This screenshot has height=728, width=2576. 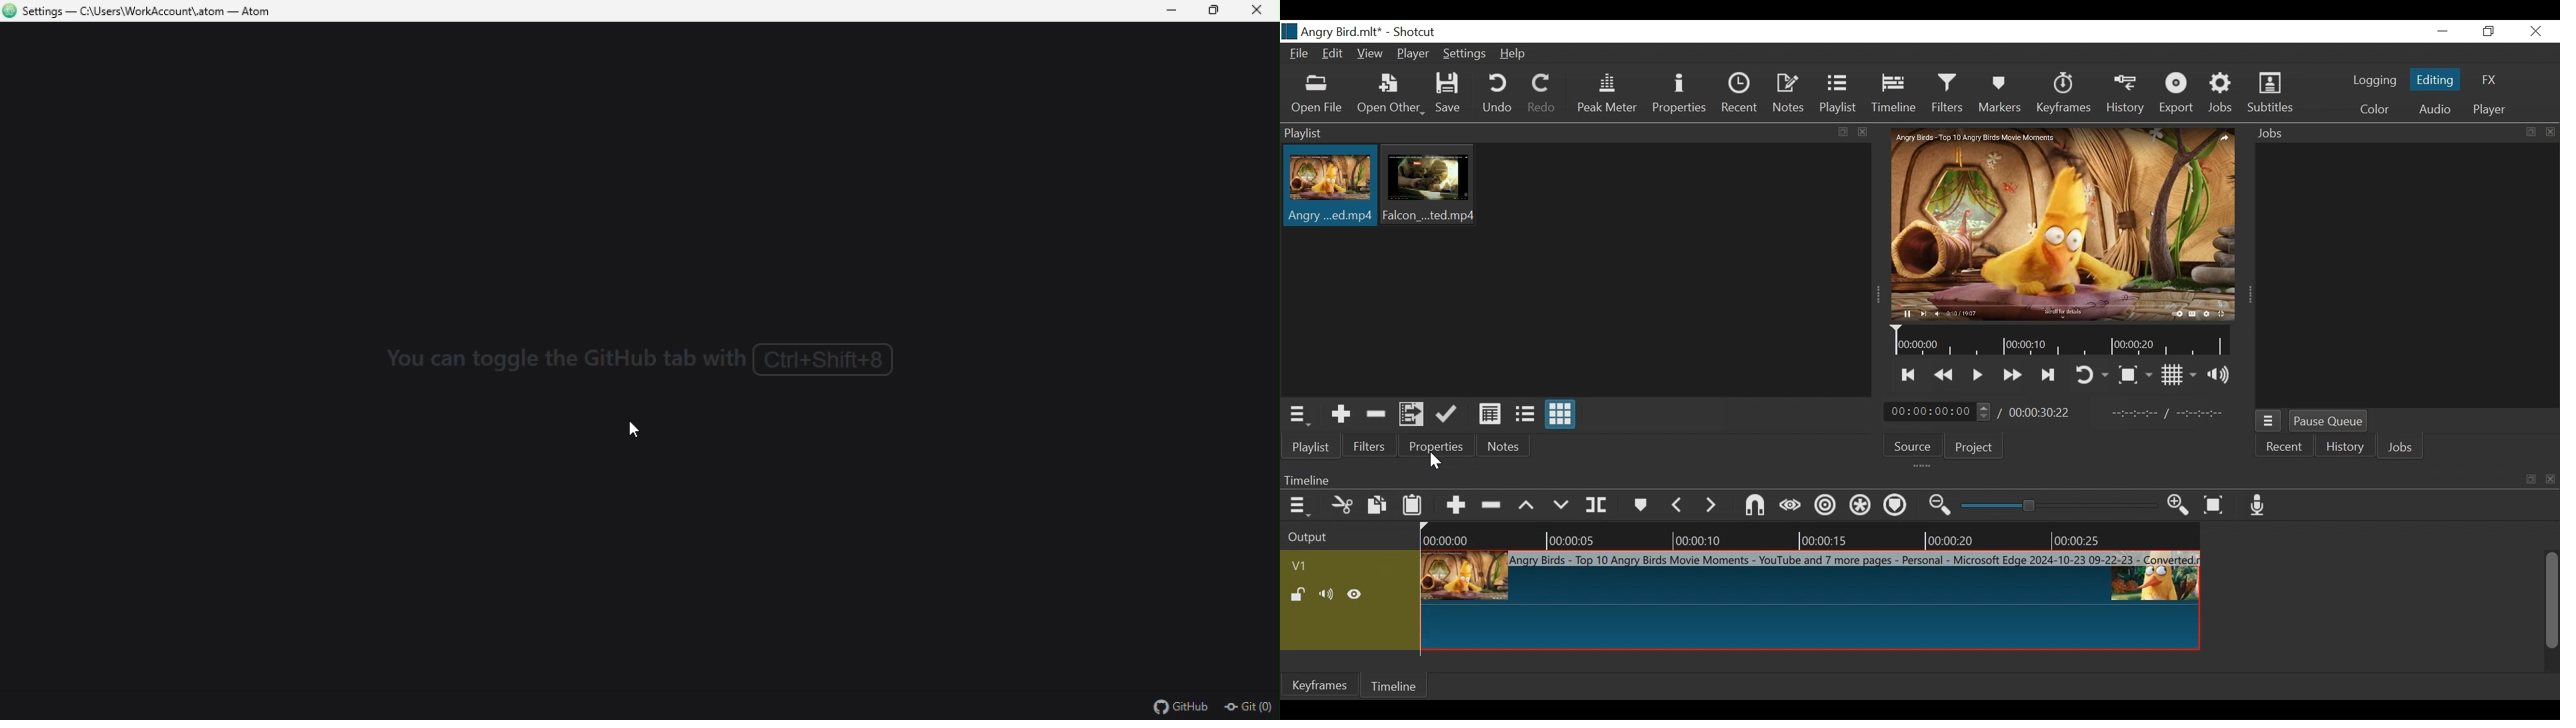 What do you see at coordinates (2435, 80) in the screenshot?
I see `Editing` at bounding box center [2435, 80].